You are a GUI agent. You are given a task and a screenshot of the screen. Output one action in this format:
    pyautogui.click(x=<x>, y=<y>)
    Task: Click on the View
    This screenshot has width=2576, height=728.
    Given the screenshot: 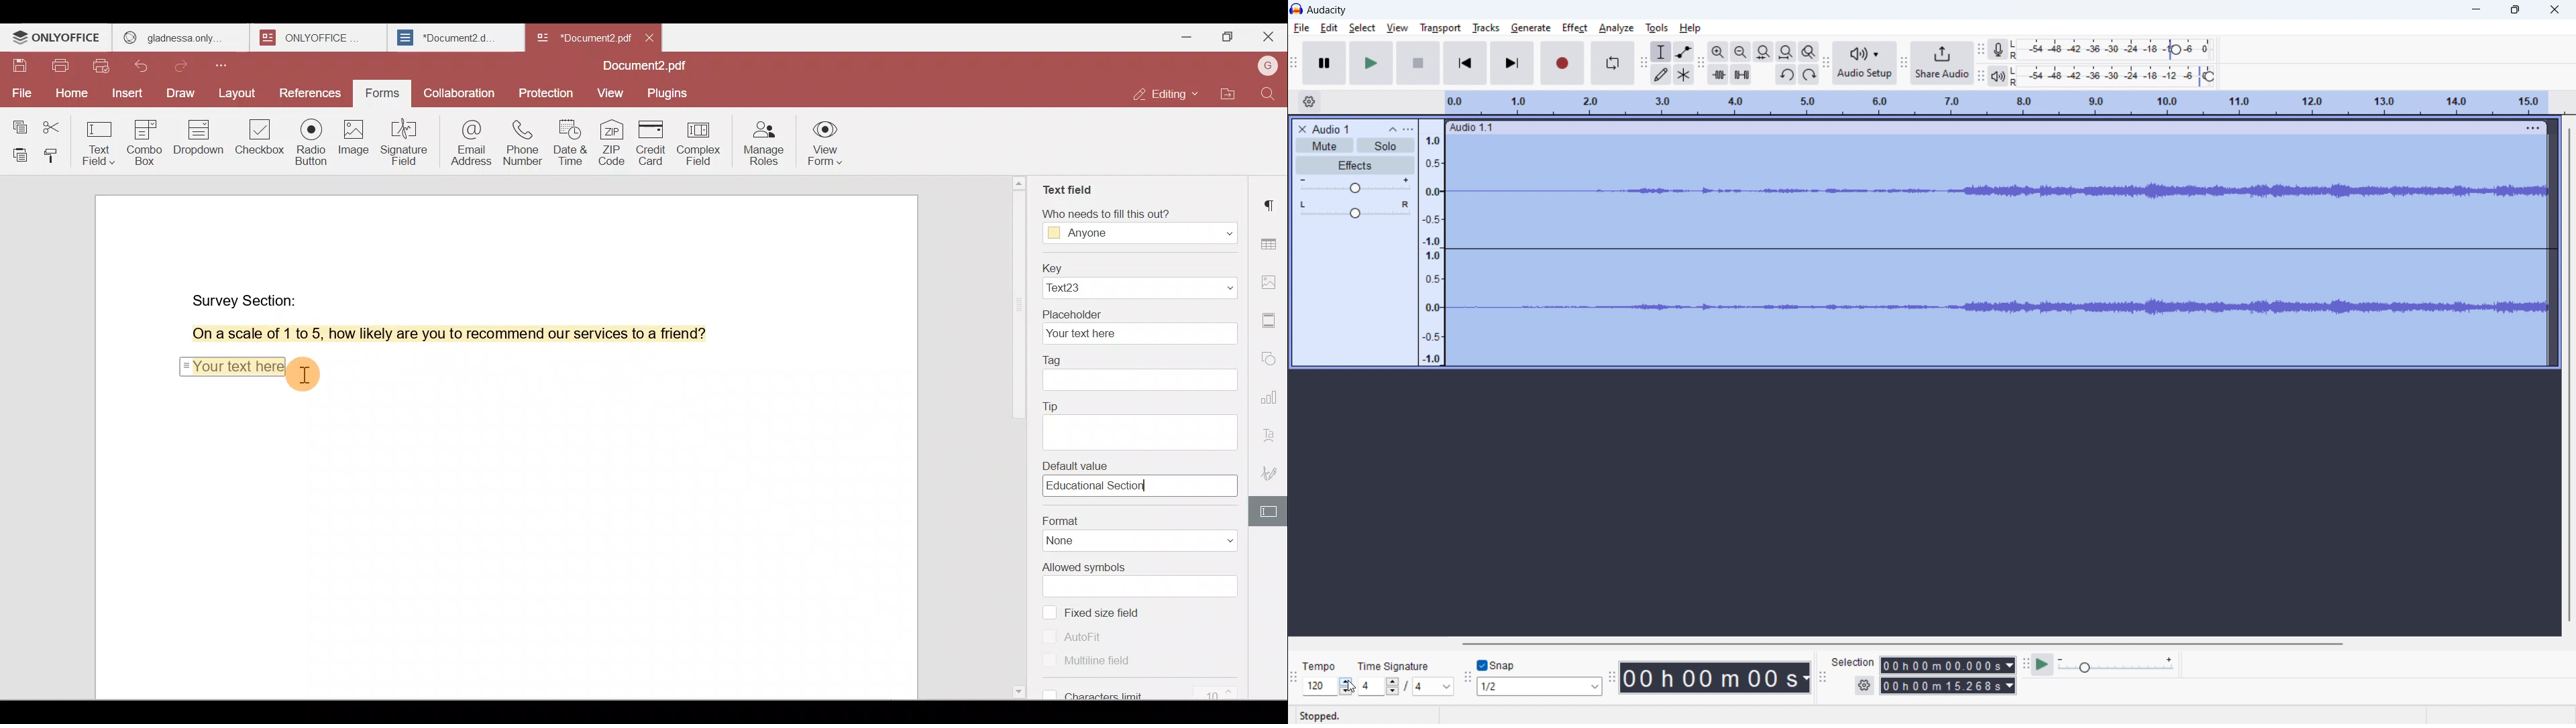 What is the action you would take?
    pyautogui.click(x=610, y=94)
    